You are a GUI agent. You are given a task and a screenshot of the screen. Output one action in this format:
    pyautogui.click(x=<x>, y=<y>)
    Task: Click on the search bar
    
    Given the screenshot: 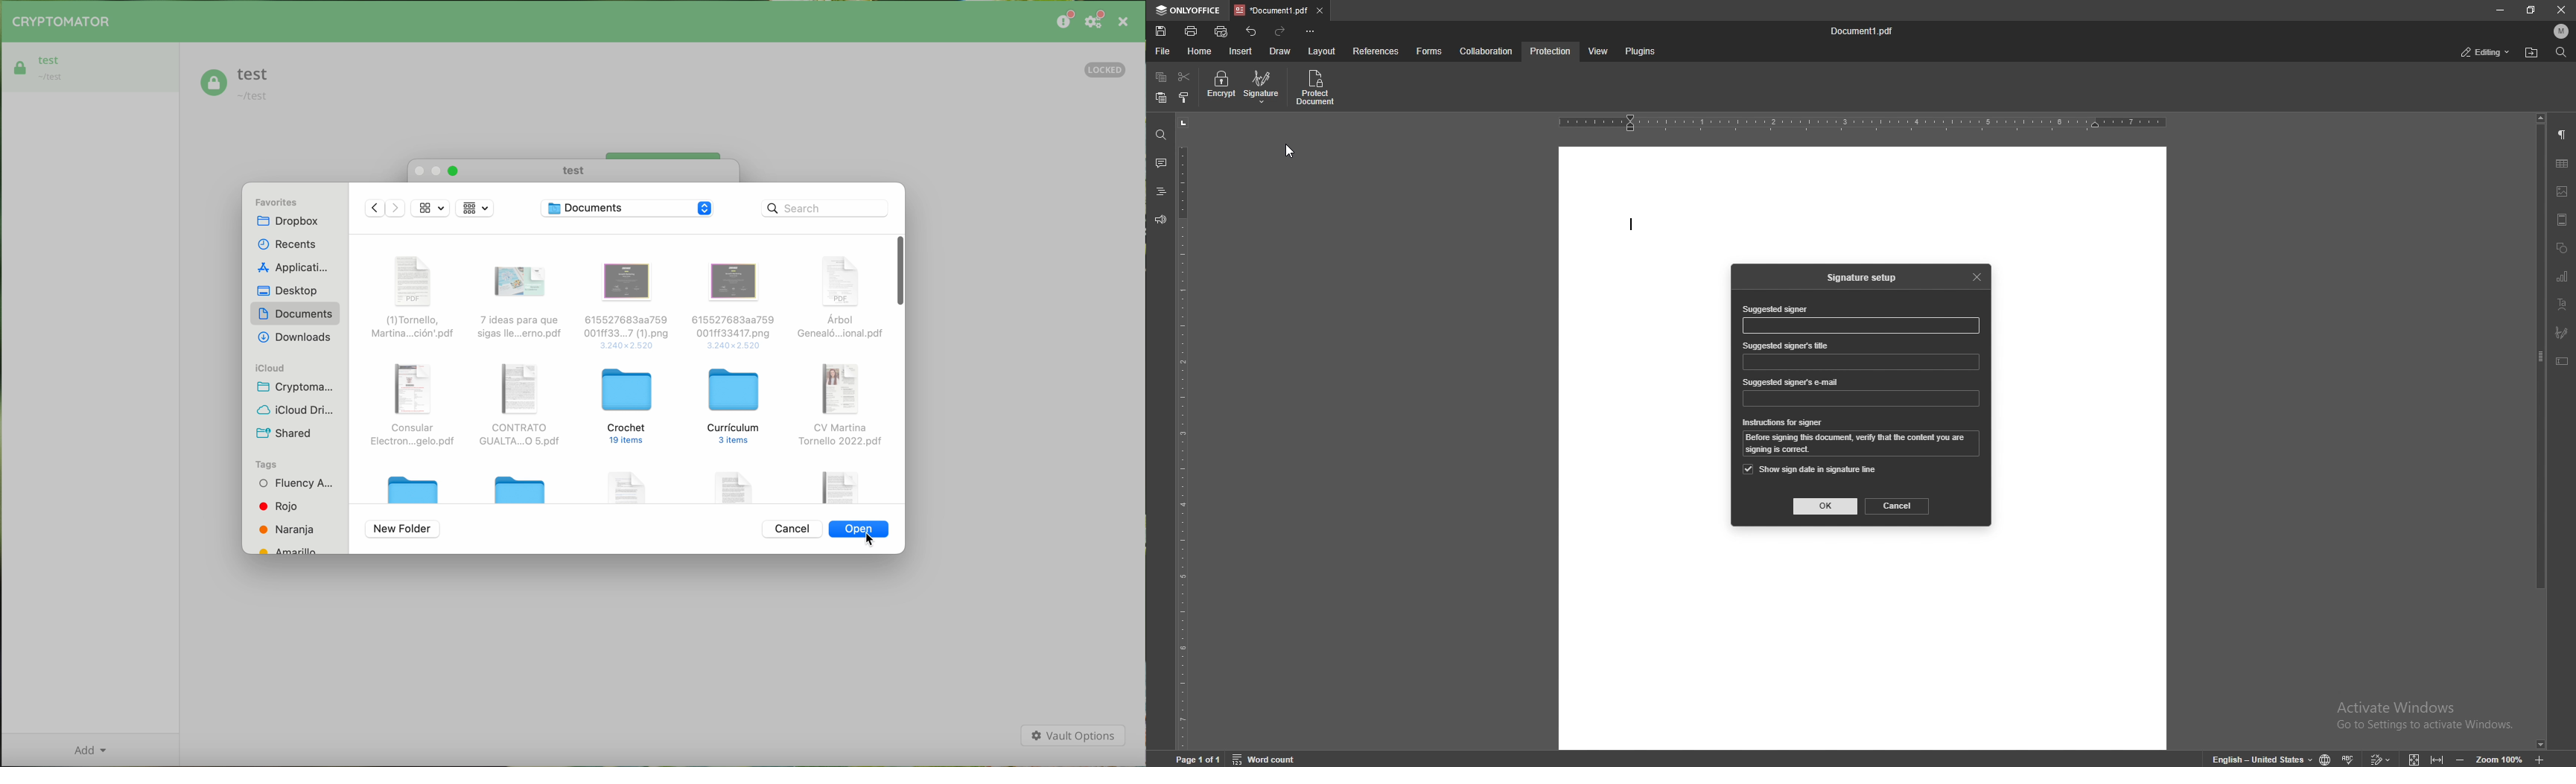 What is the action you would take?
    pyautogui.click(x=825, y=208)
    